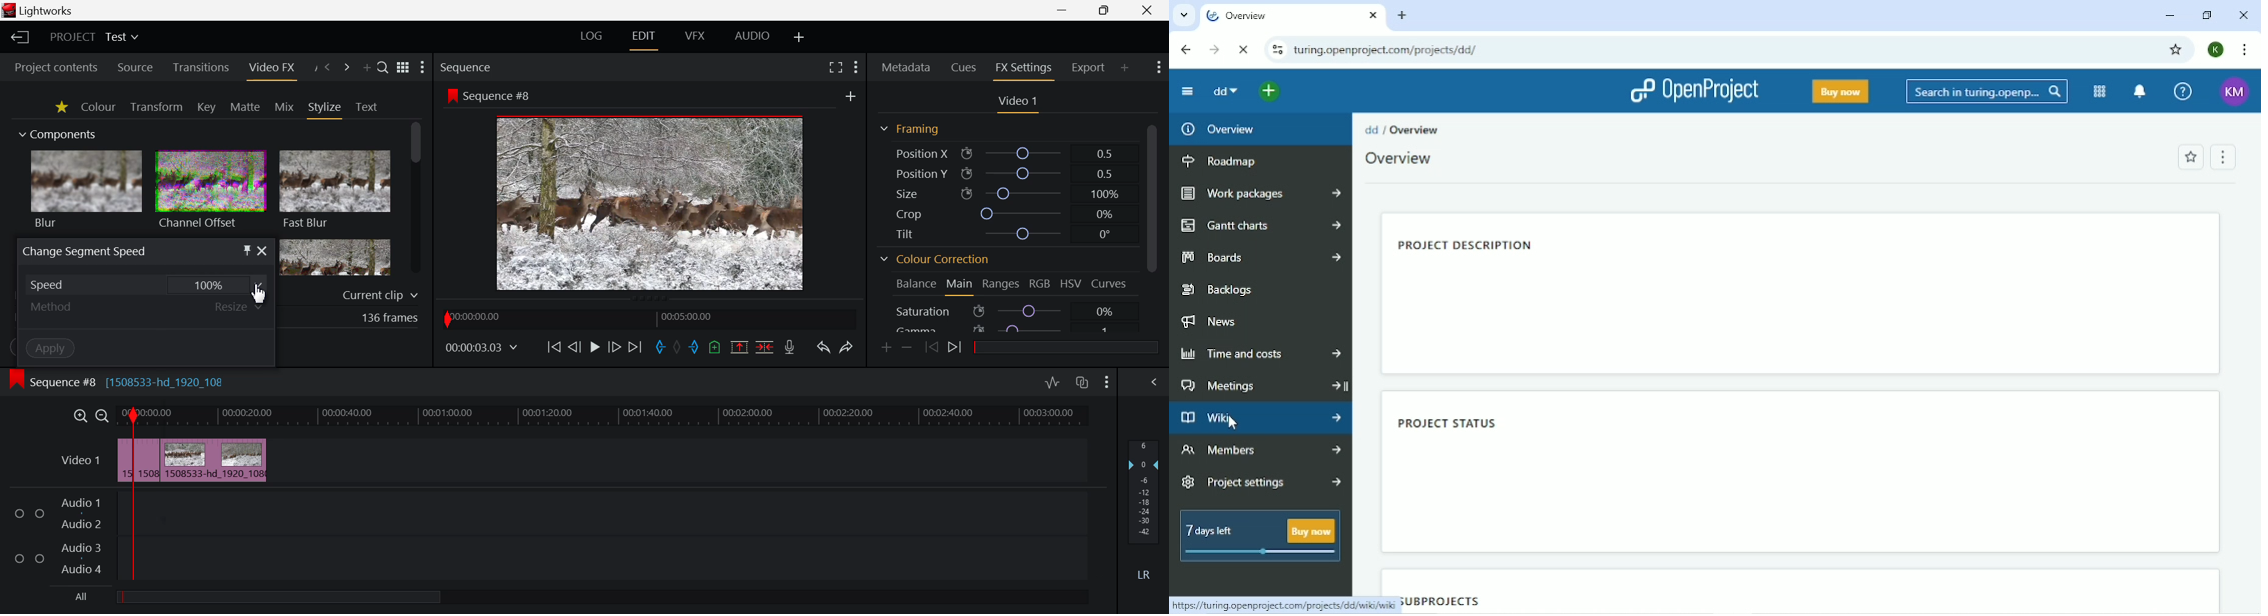  I want to click on Toggle auto track sync, so click(1083, 383).